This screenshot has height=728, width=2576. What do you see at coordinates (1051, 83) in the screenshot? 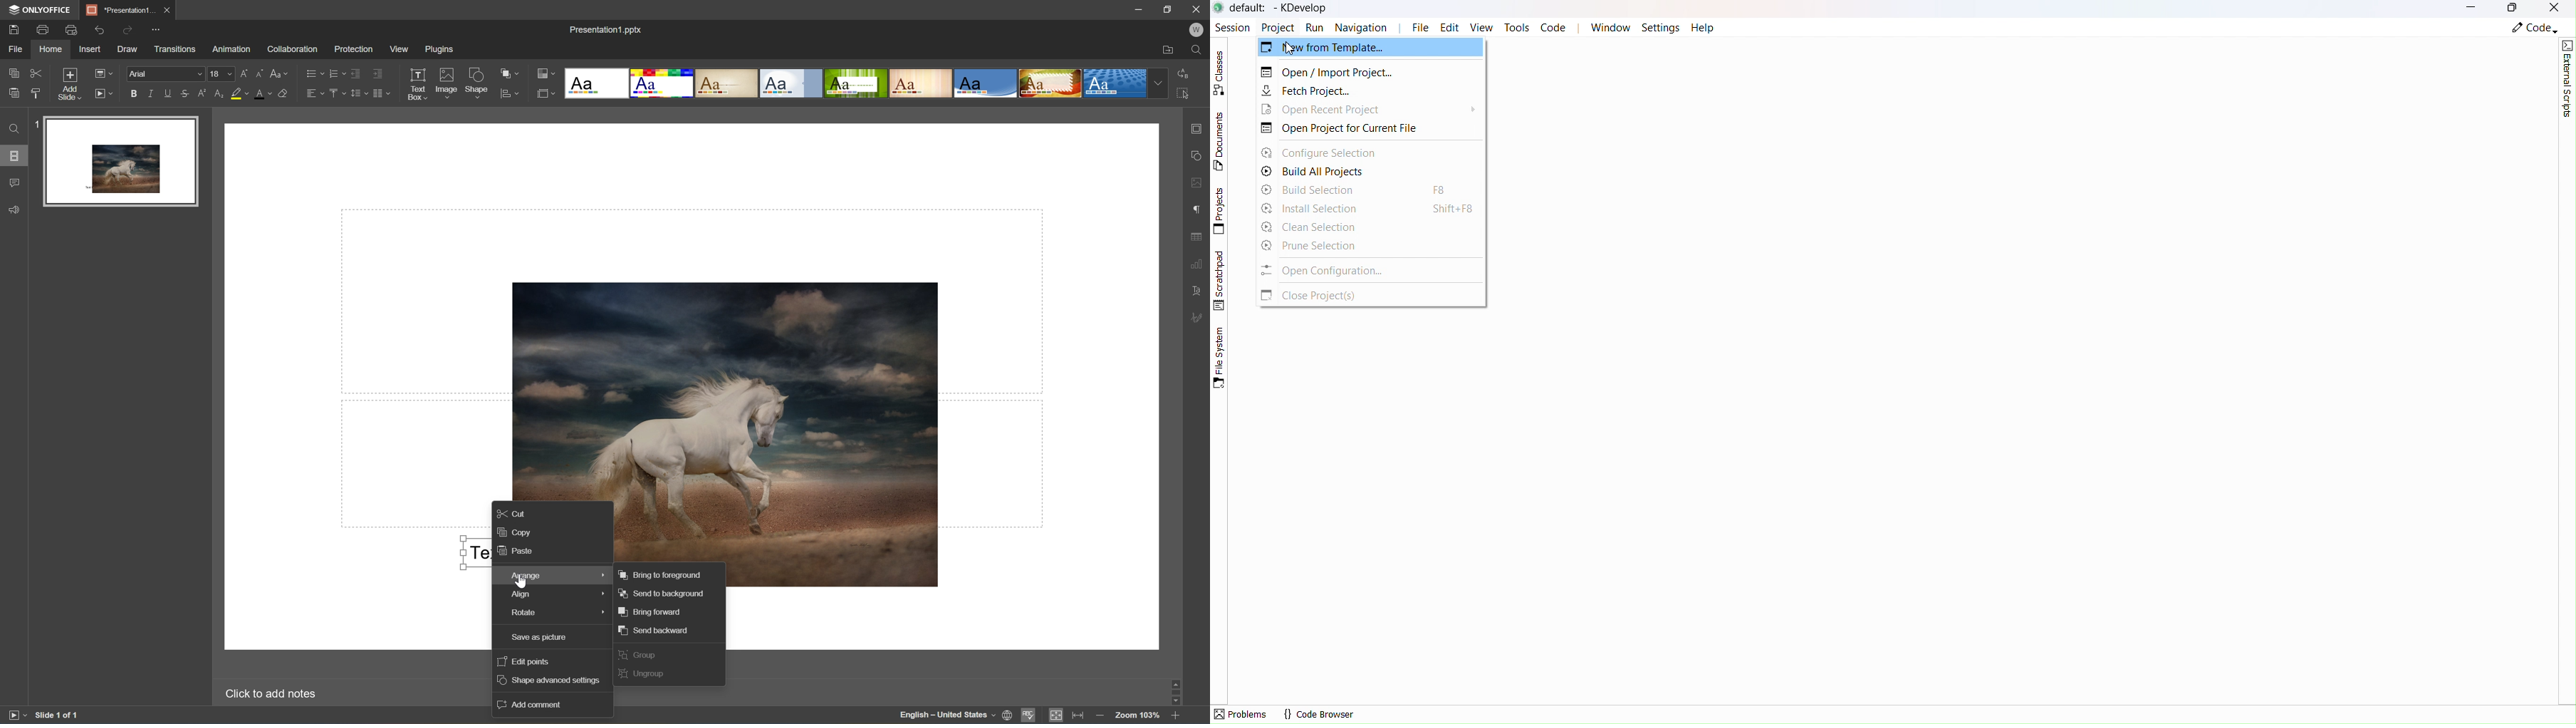
I see `Safari` at bounding box center [1051, 83].